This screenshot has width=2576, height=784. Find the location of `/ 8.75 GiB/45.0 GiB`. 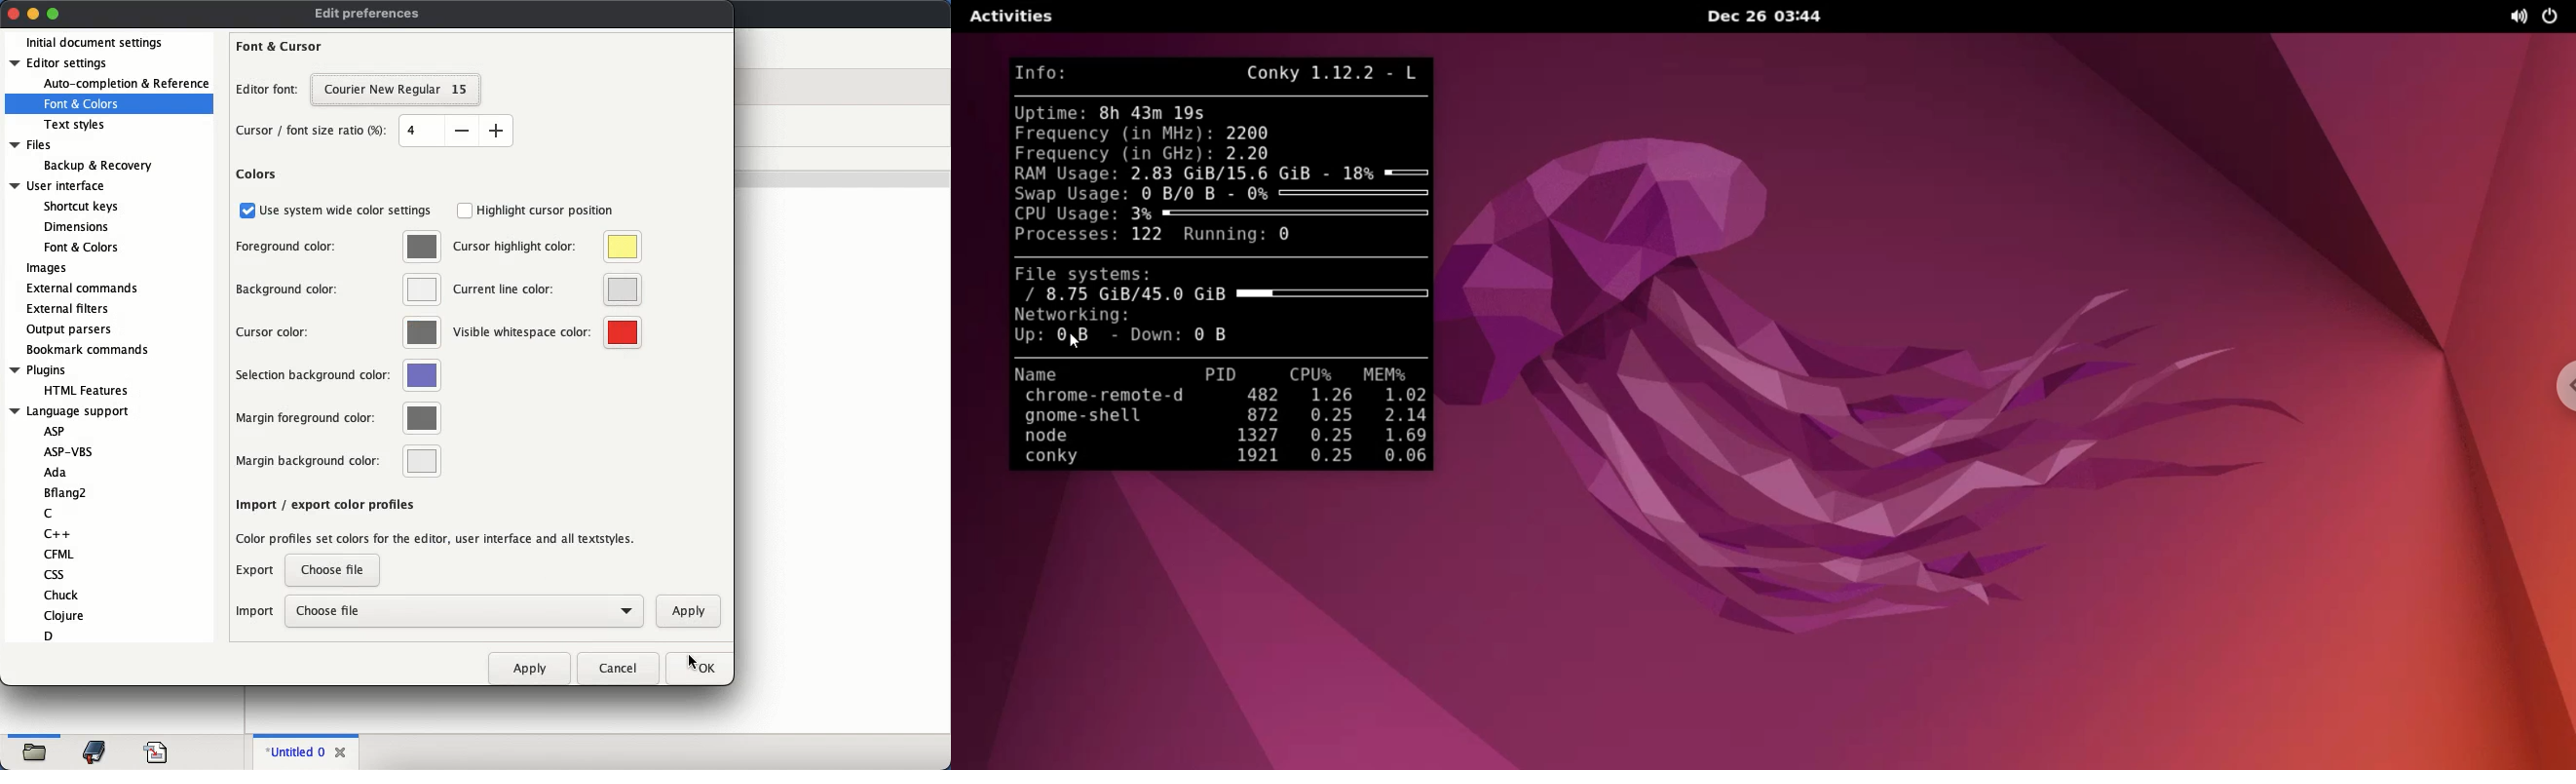

/ 8.75 GiB/45.0 GiB is located at coordinates (1220, 294).